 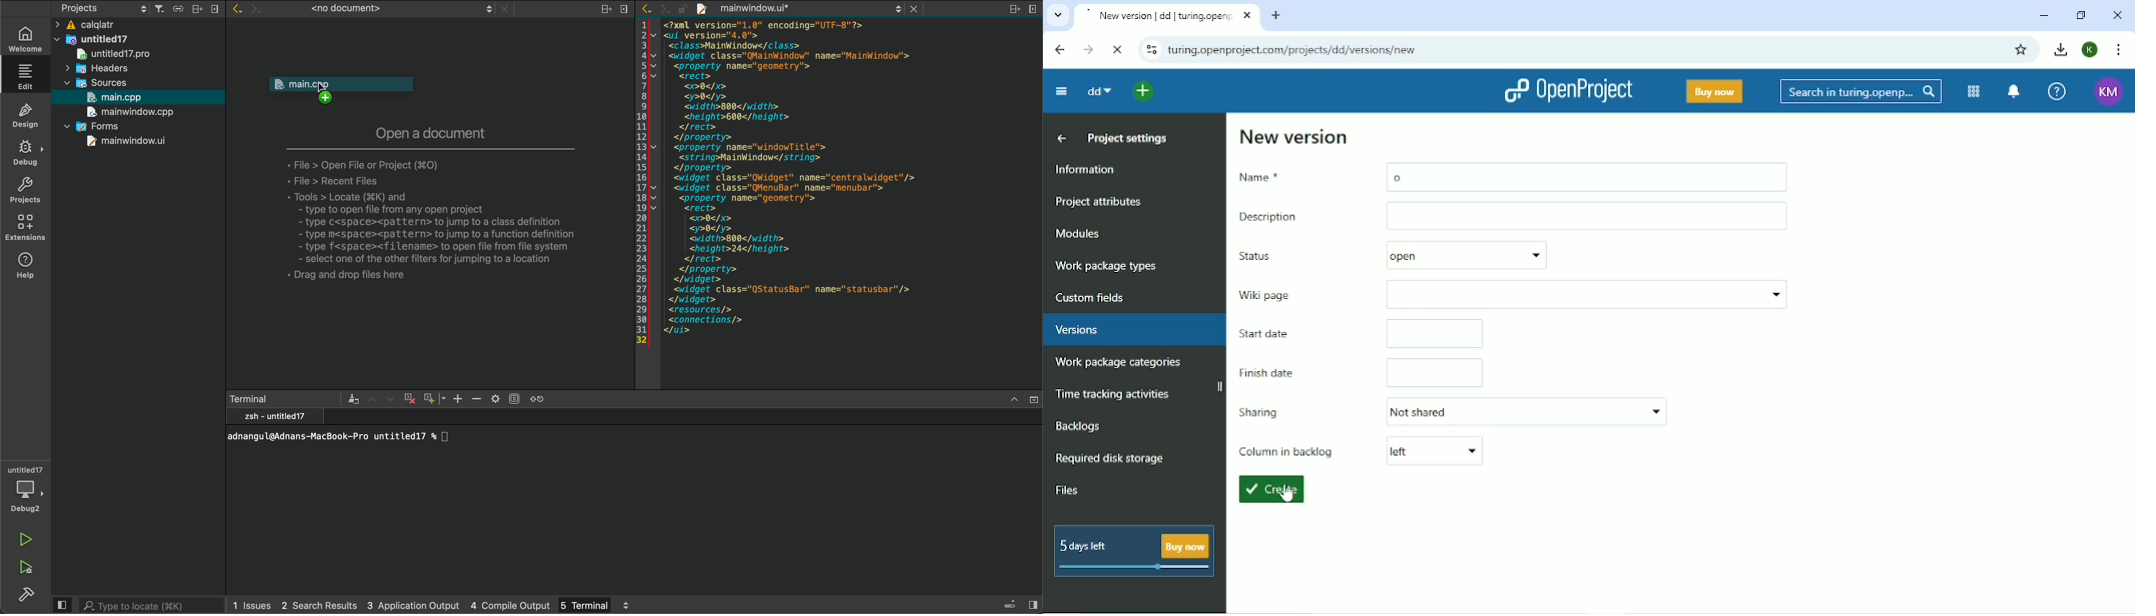 I want to click on reset, so click(x=544, y=398).